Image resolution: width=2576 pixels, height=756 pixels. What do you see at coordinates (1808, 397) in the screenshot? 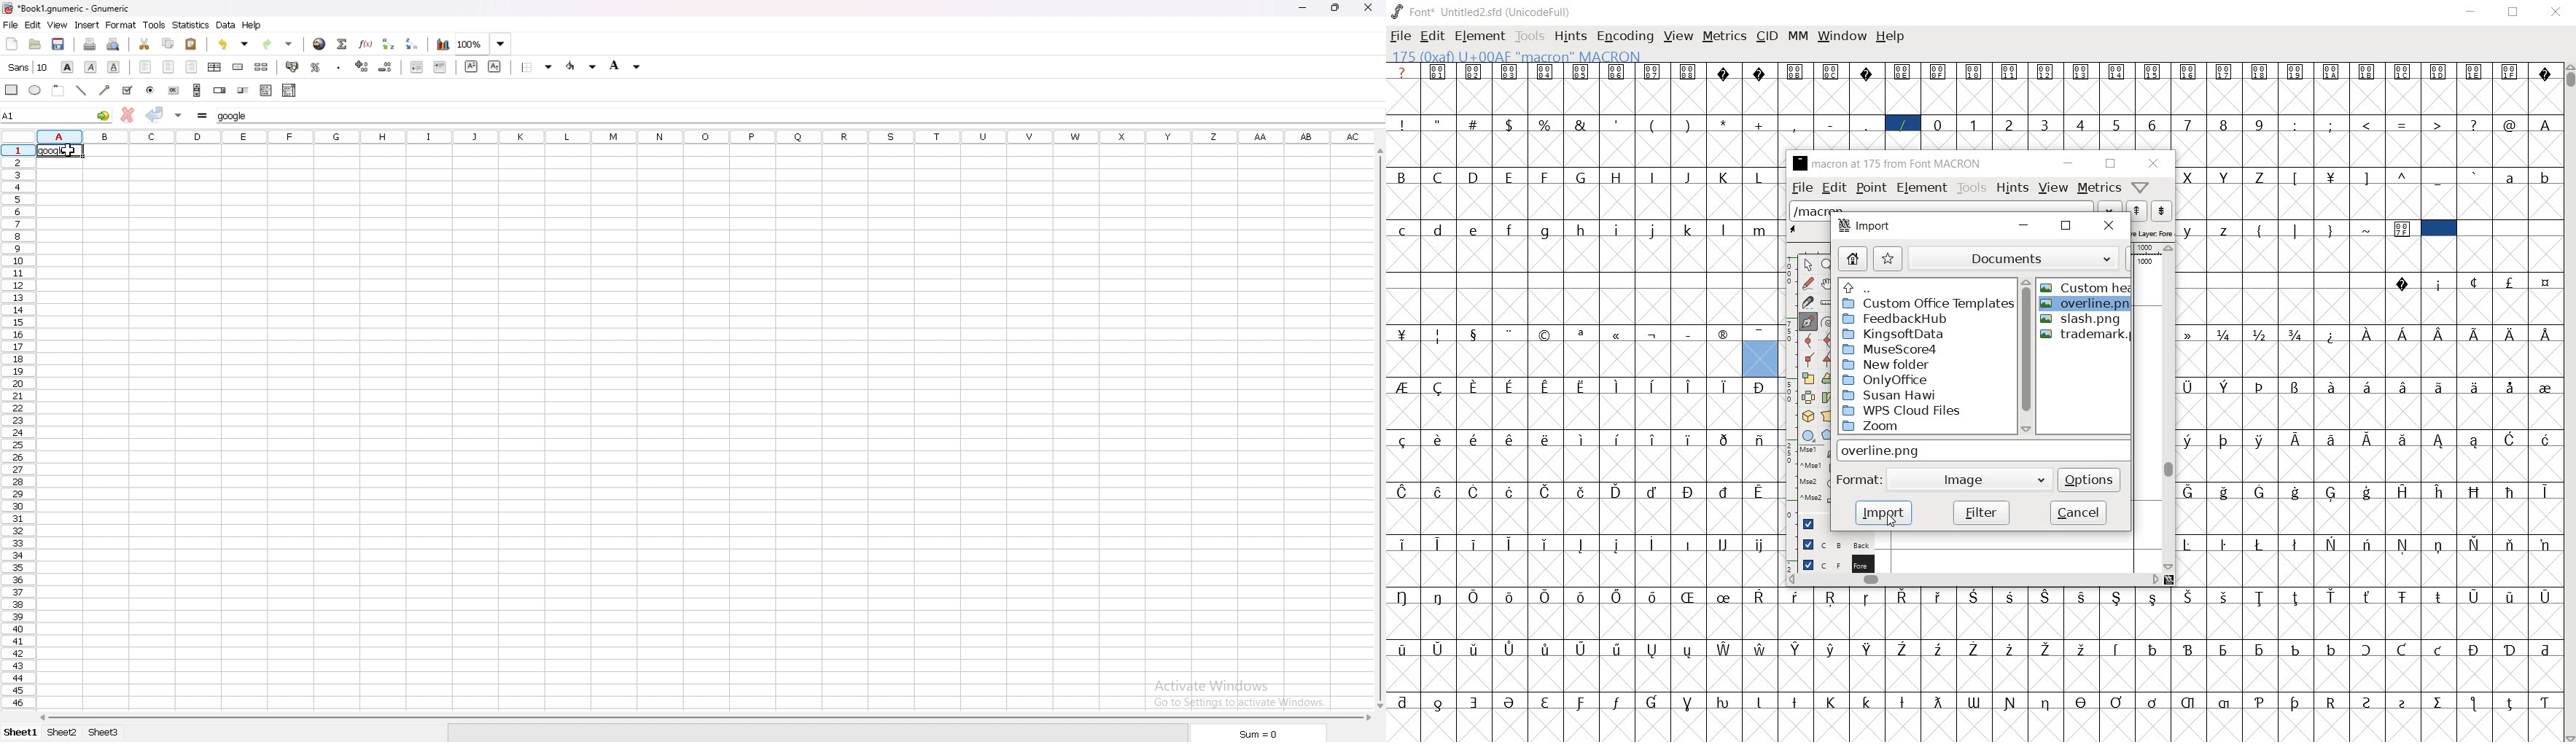
I see `flip` at bounding box center [1808, 397].